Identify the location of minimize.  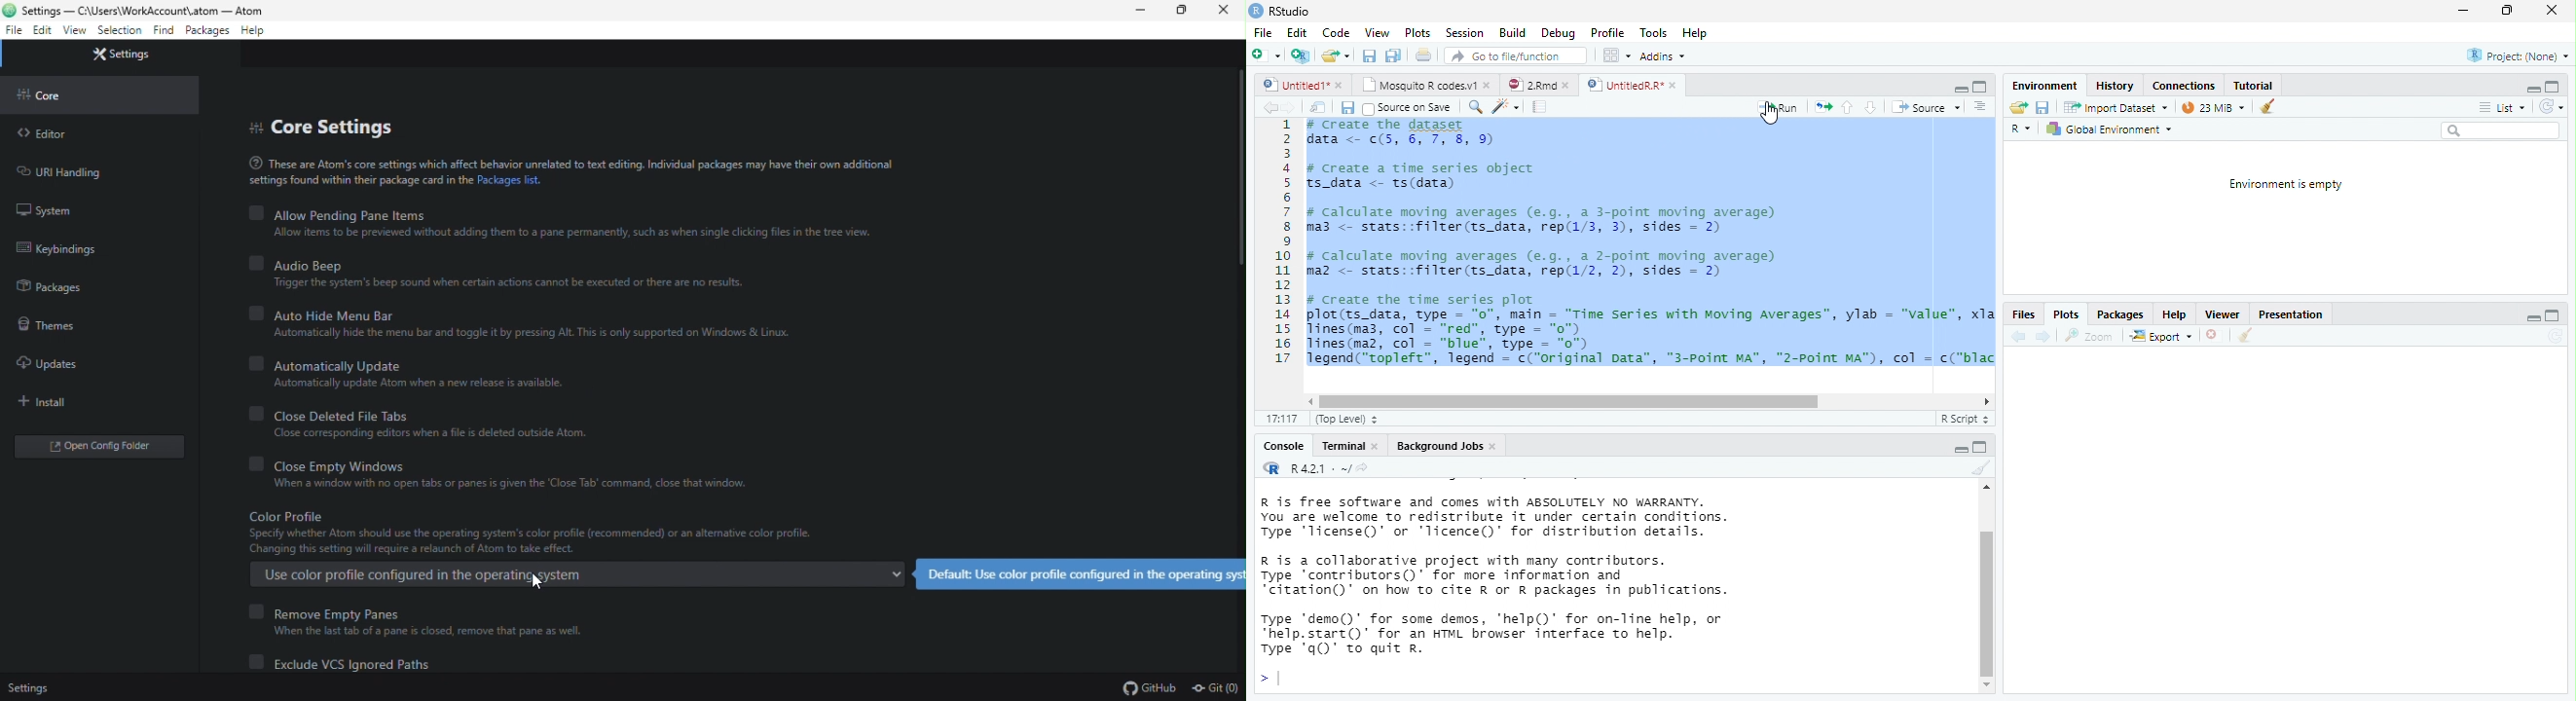
(2530, 91).